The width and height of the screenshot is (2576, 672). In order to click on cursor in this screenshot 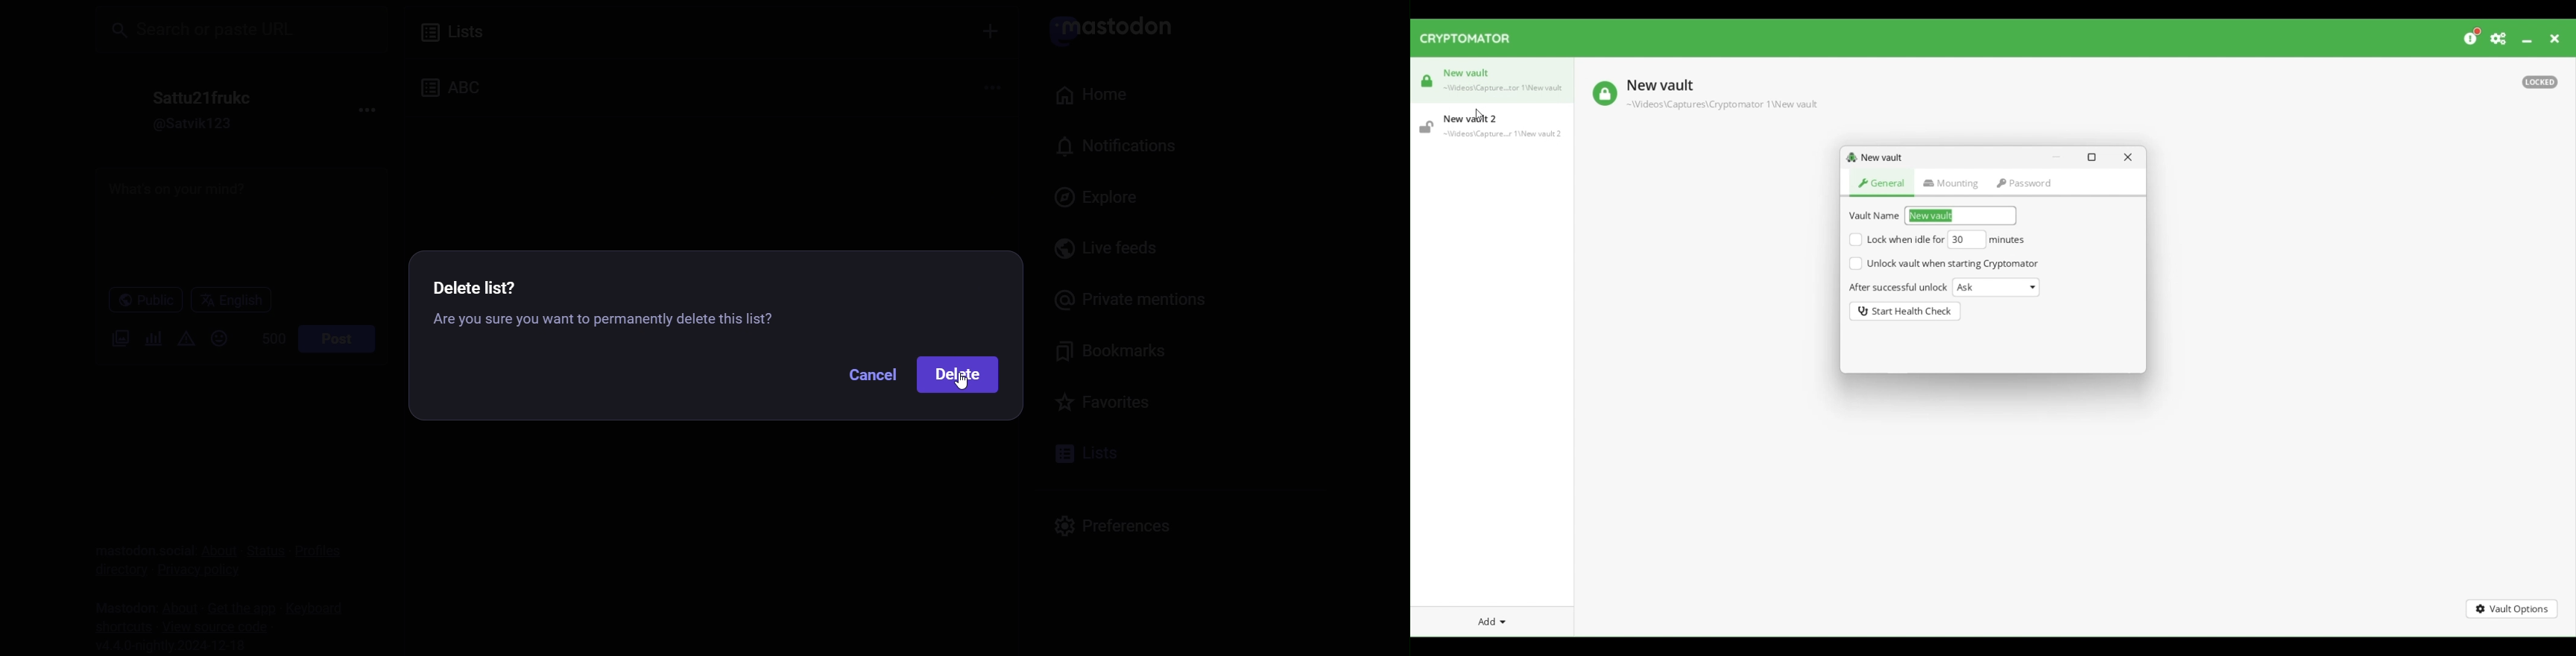, I will do `click(970, 391)`.